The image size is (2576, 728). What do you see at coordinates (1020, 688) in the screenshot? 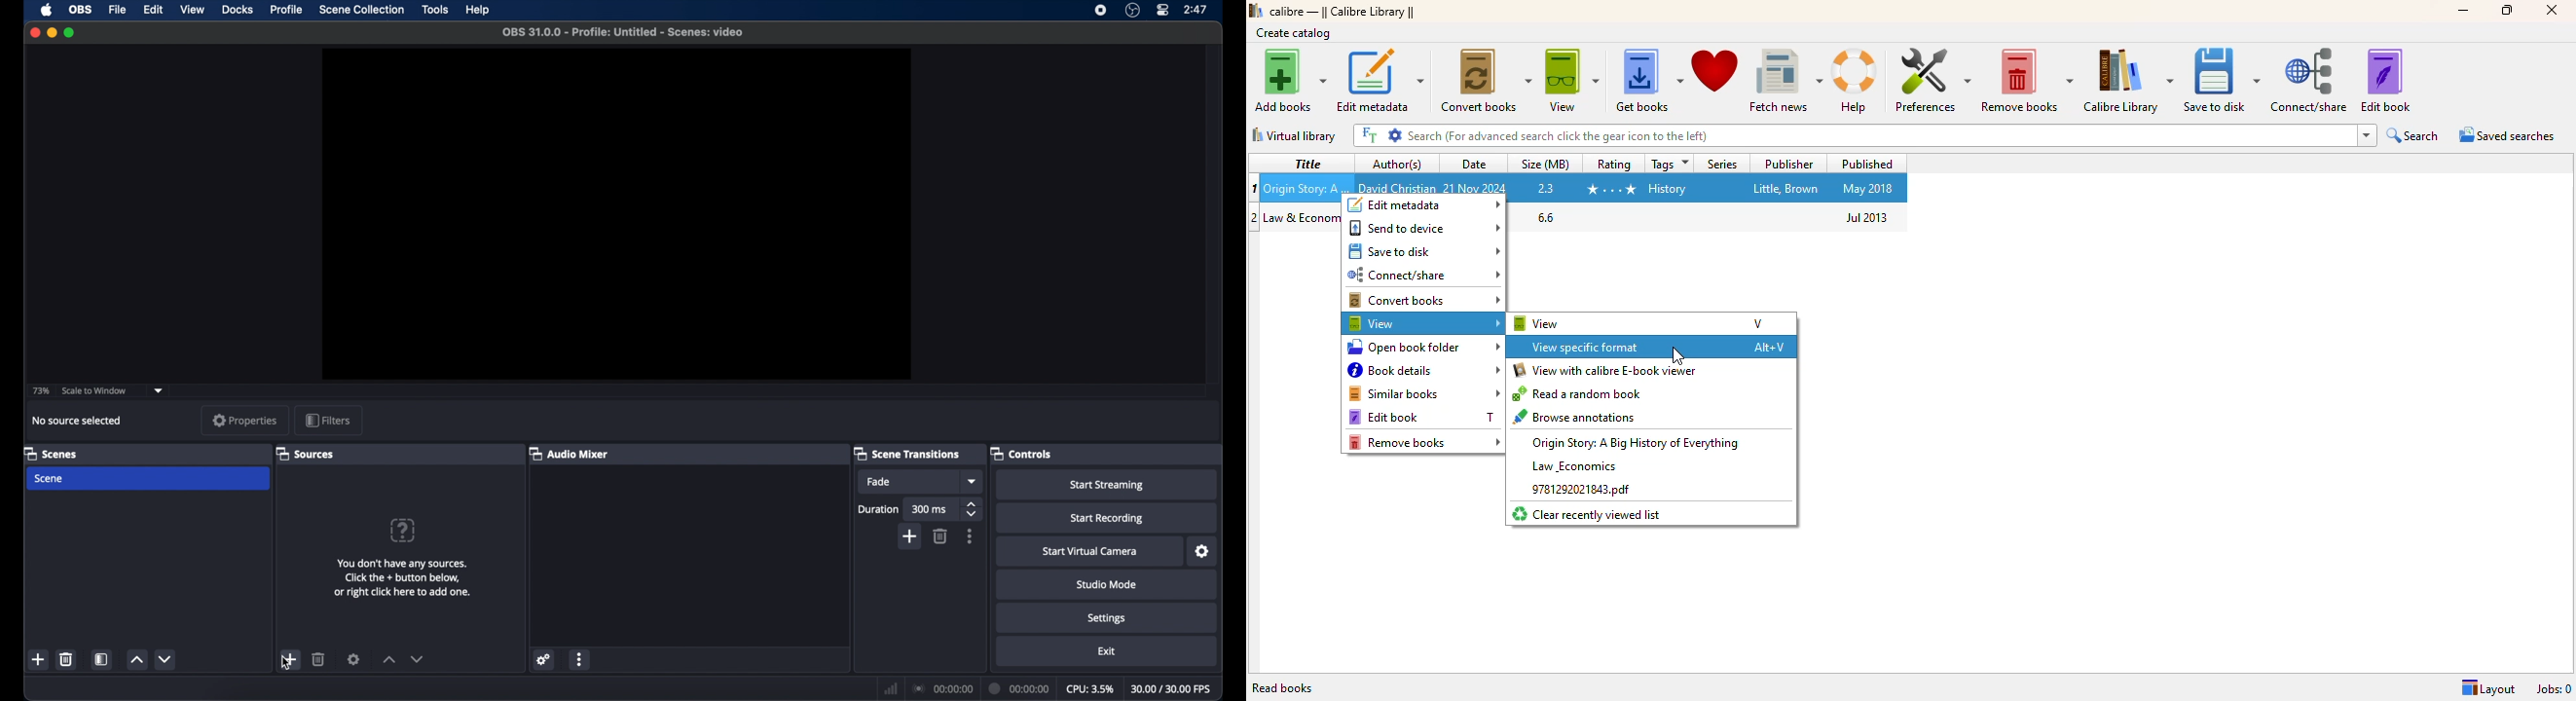
I see `duration` at bounding box center [1020, 688].